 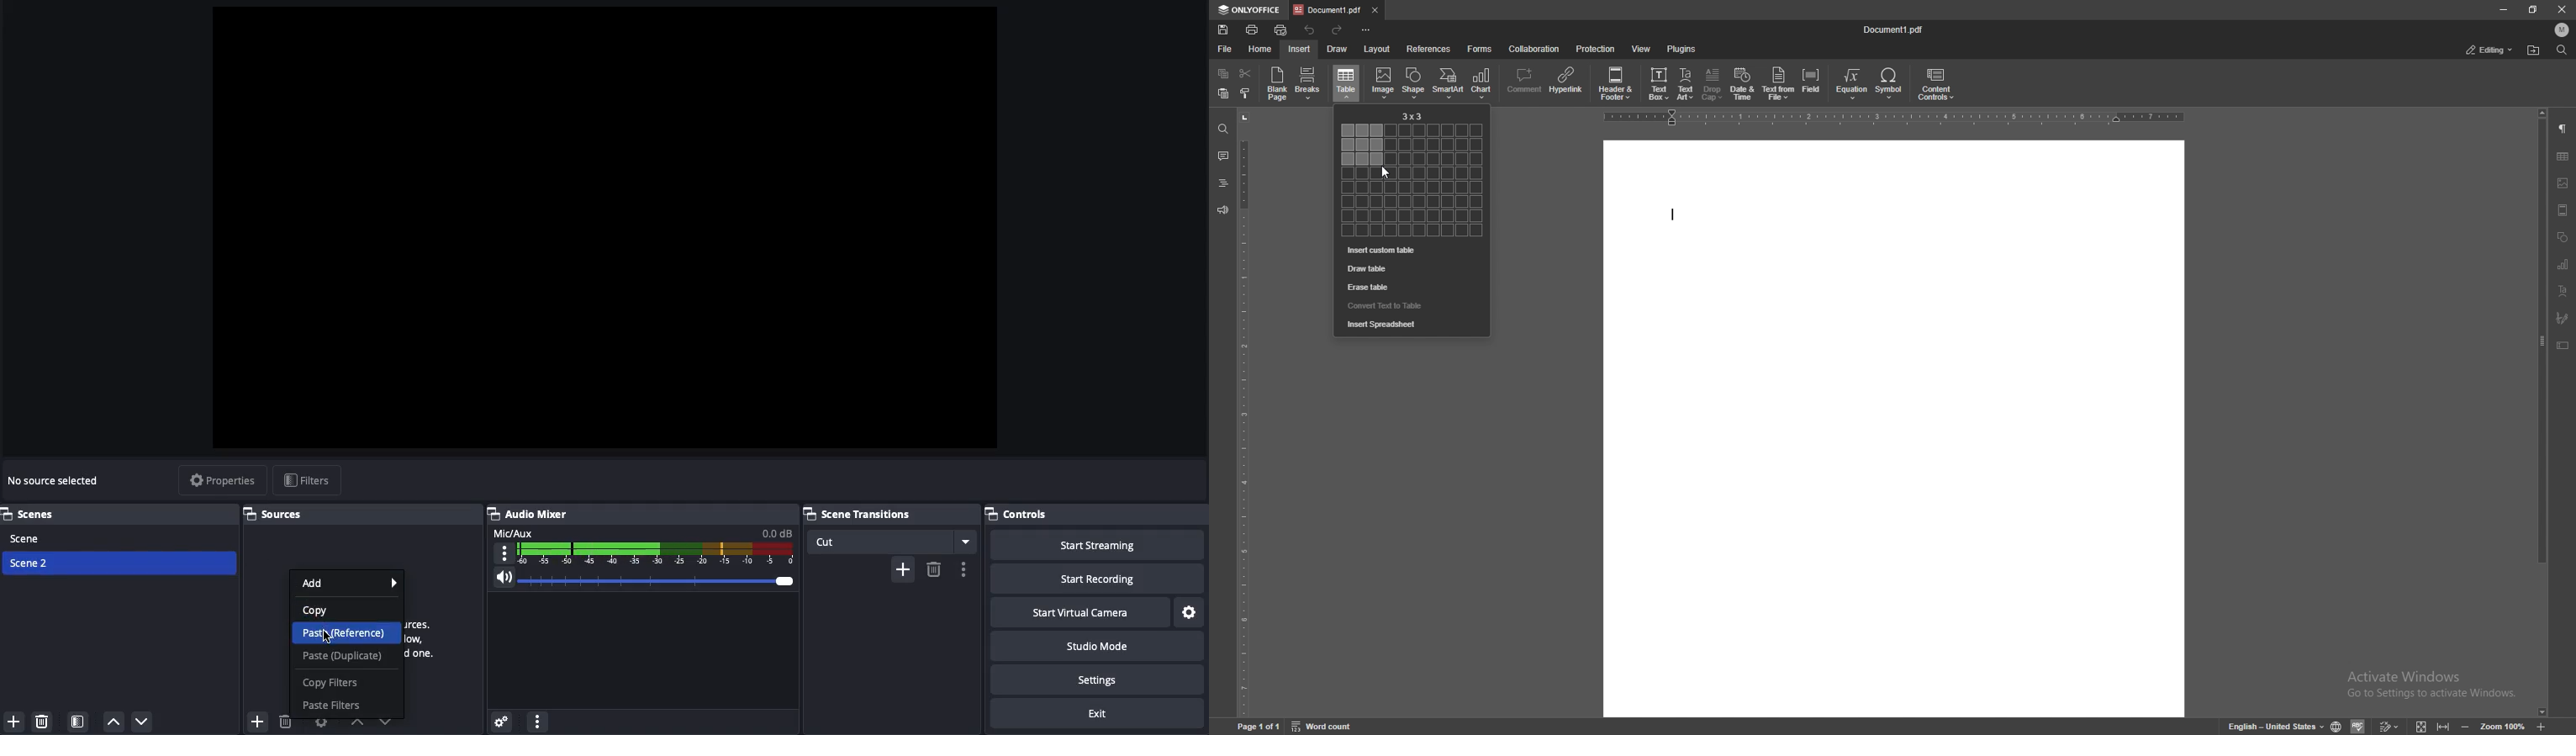 I want to click on Remove, so click(x=41, y=720).